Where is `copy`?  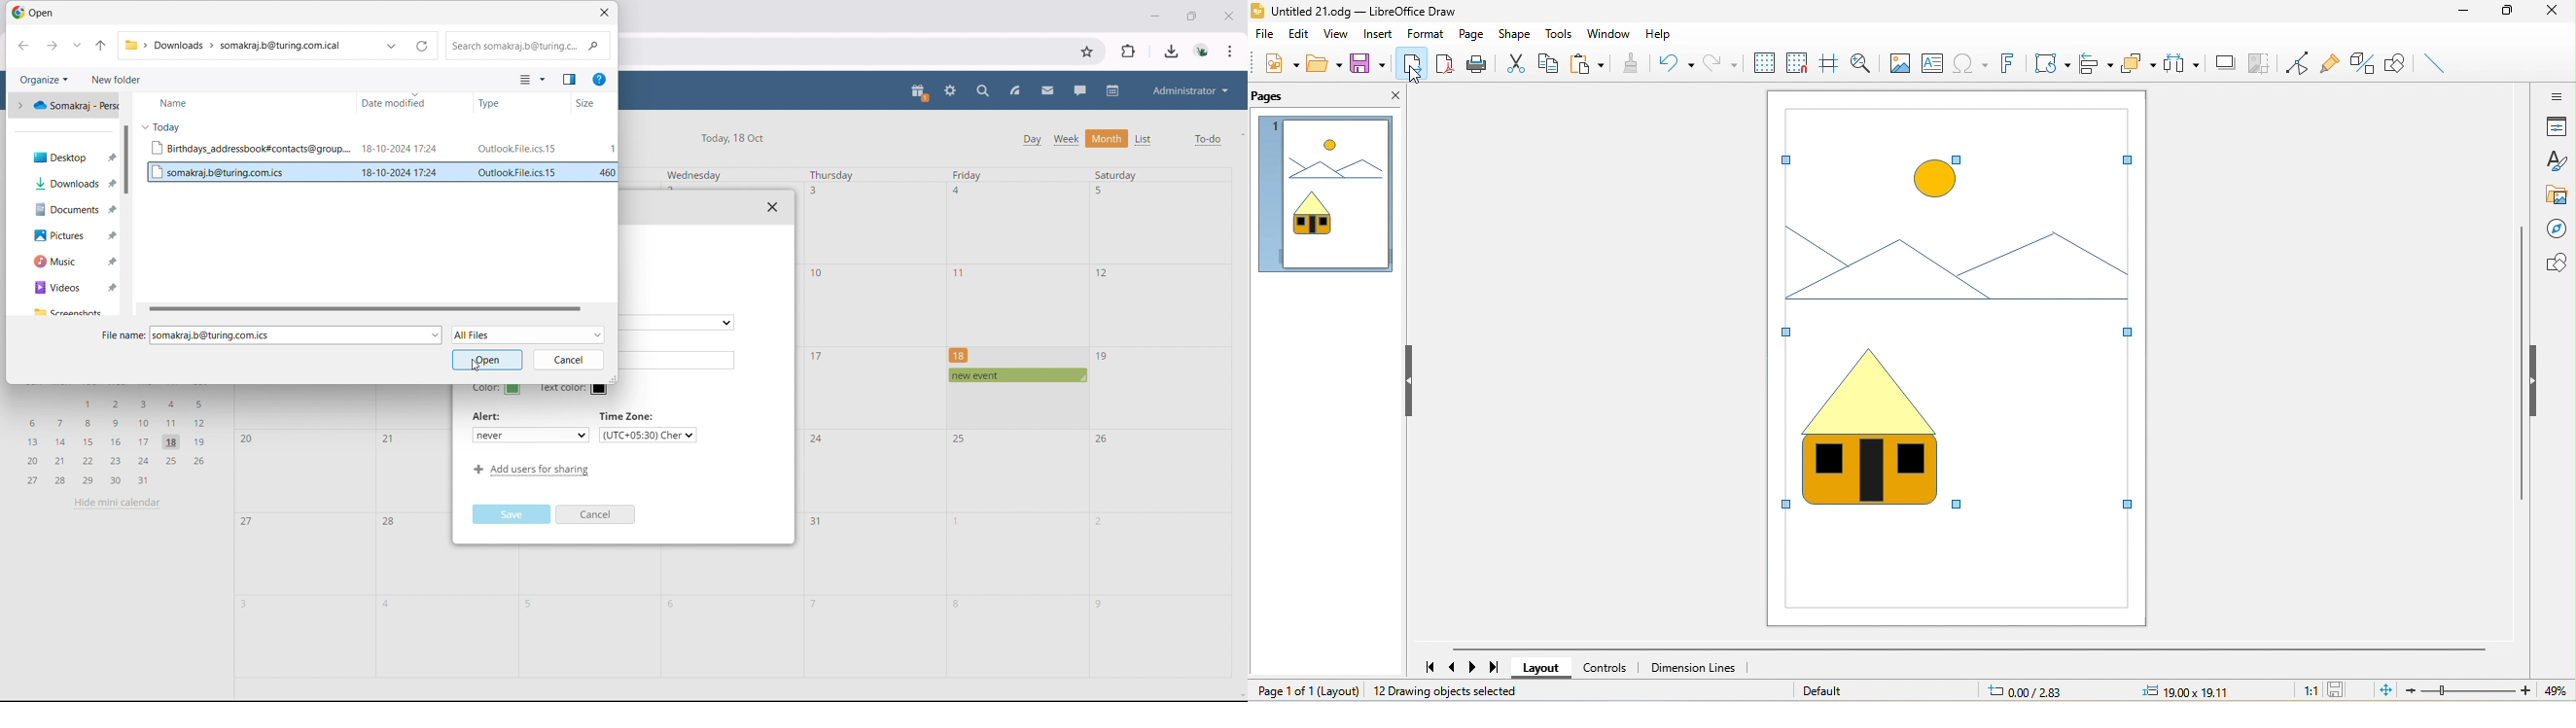 copy is located at coordinates (1550, 62).